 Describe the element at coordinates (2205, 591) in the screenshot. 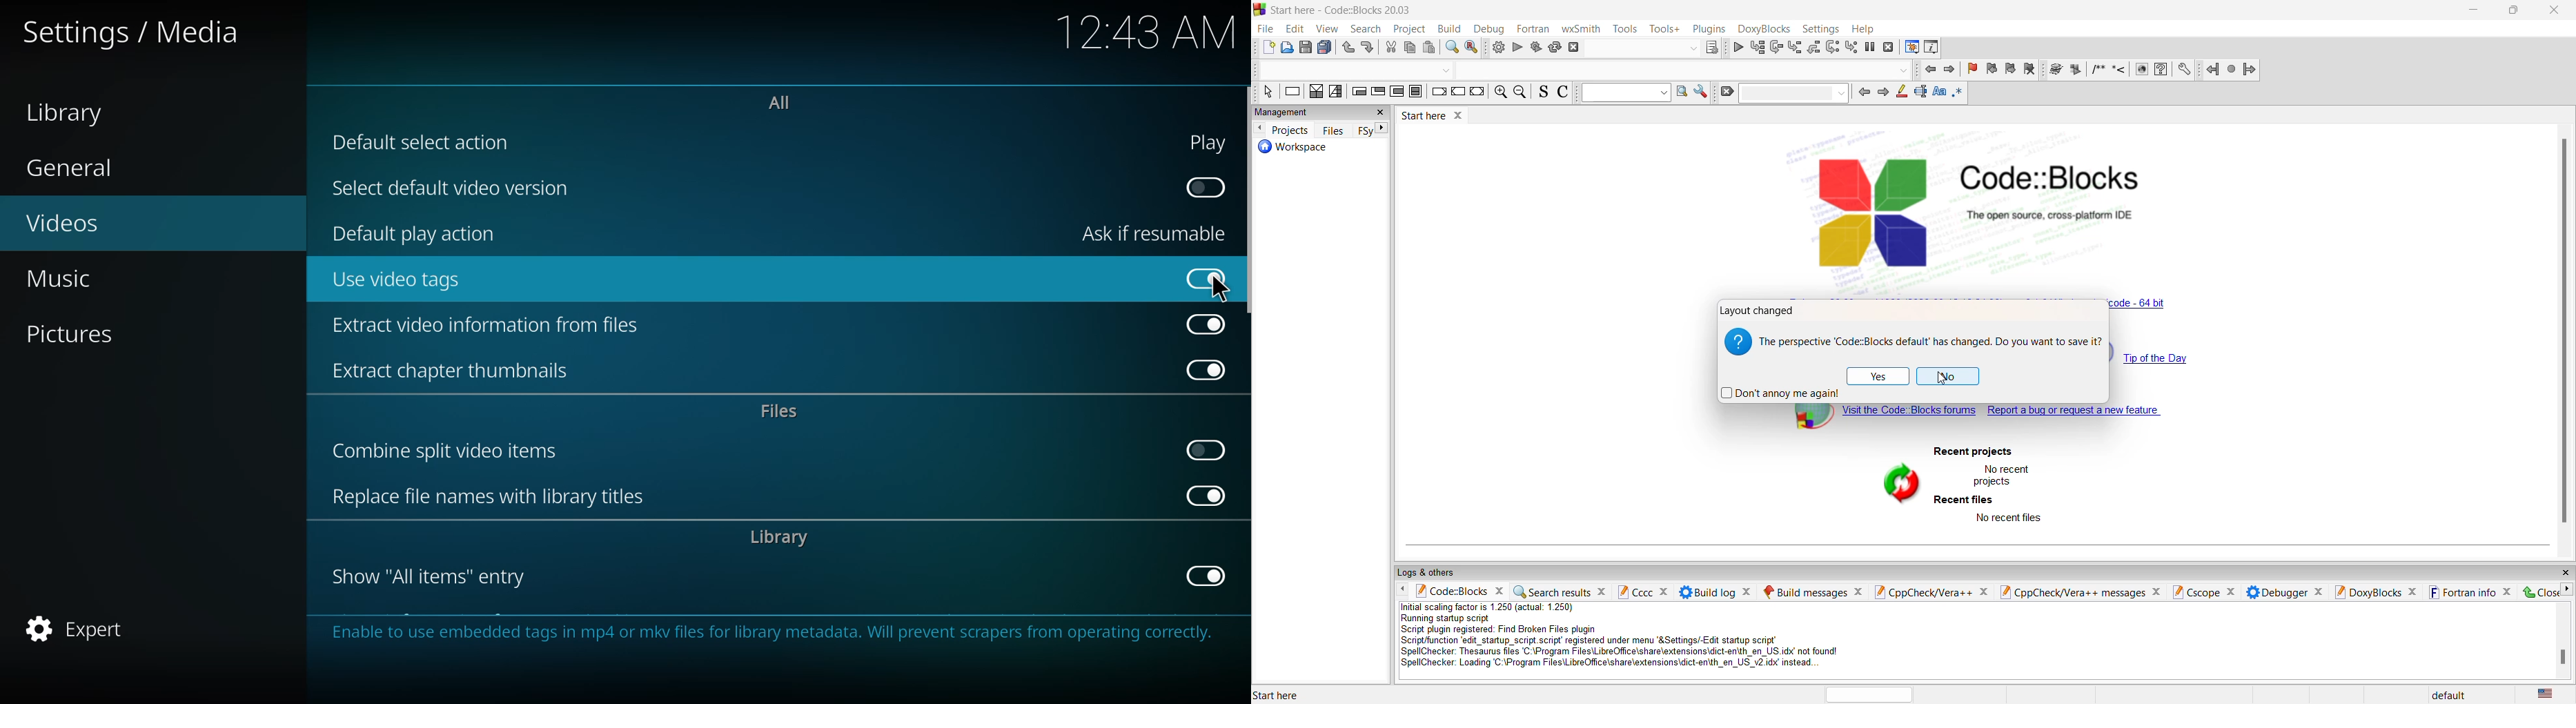

I see `Cscope` at that location.